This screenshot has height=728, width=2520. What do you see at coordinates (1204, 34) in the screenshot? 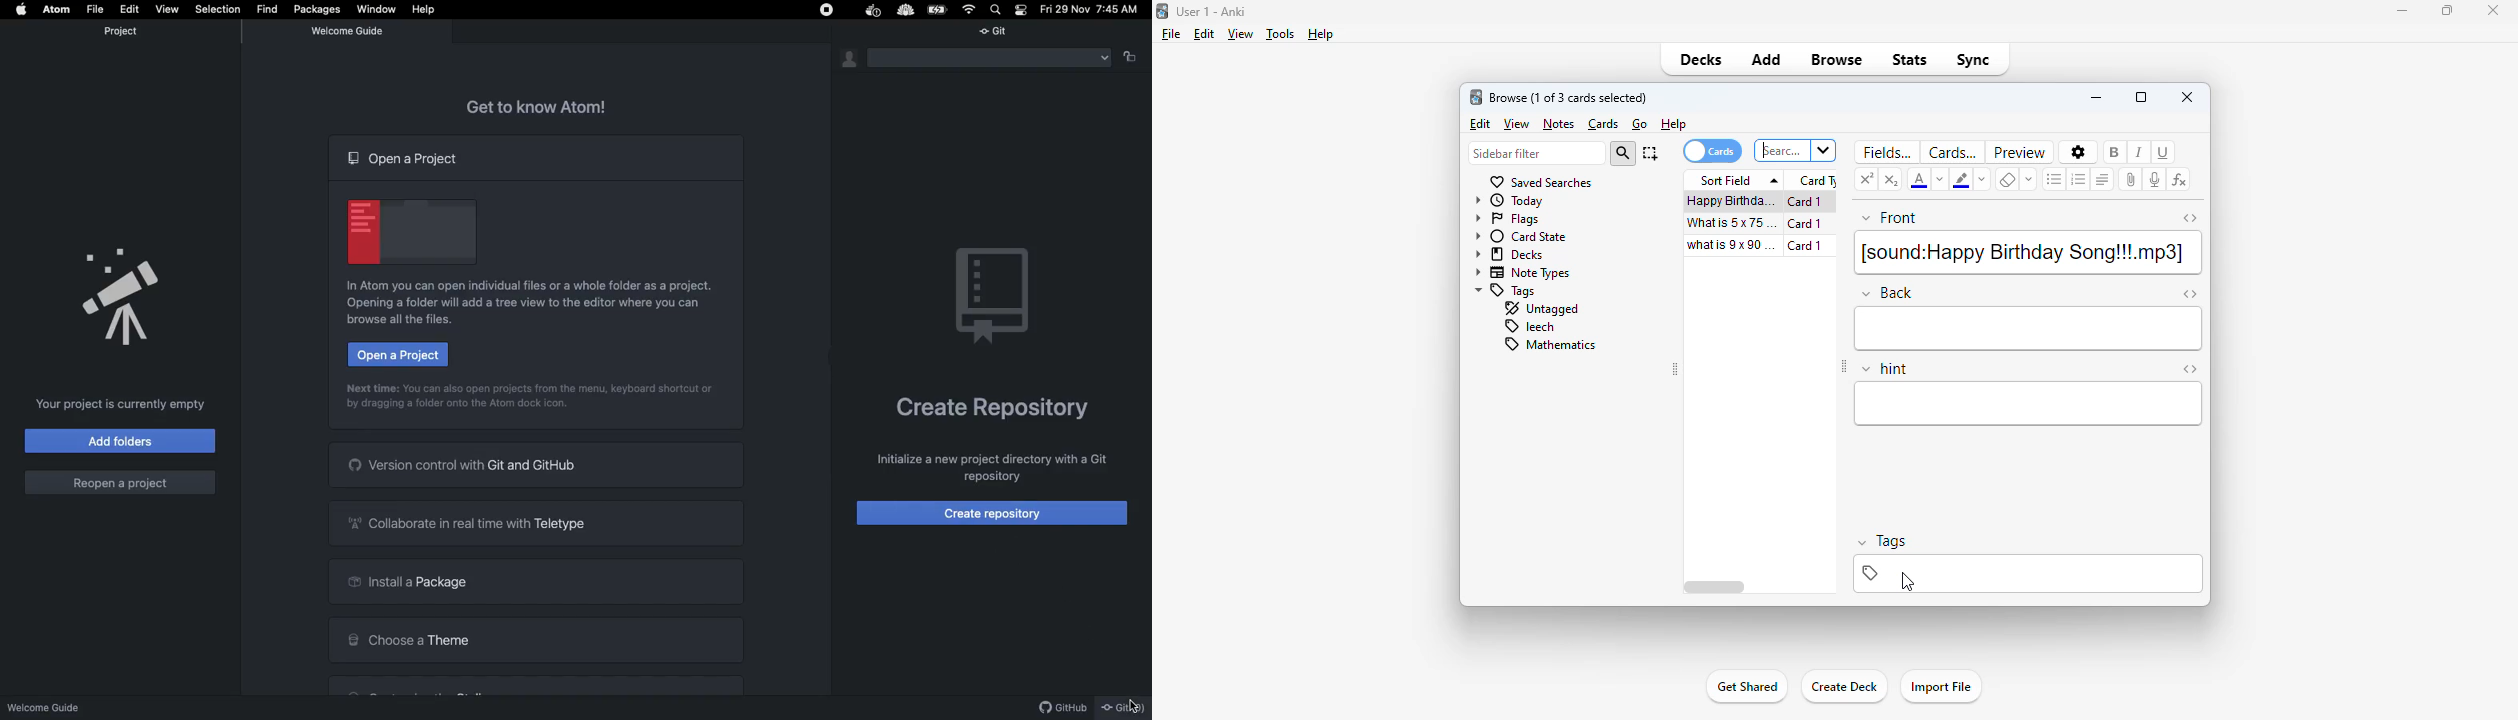
I see `edit` at bounding box center [1204, 34].